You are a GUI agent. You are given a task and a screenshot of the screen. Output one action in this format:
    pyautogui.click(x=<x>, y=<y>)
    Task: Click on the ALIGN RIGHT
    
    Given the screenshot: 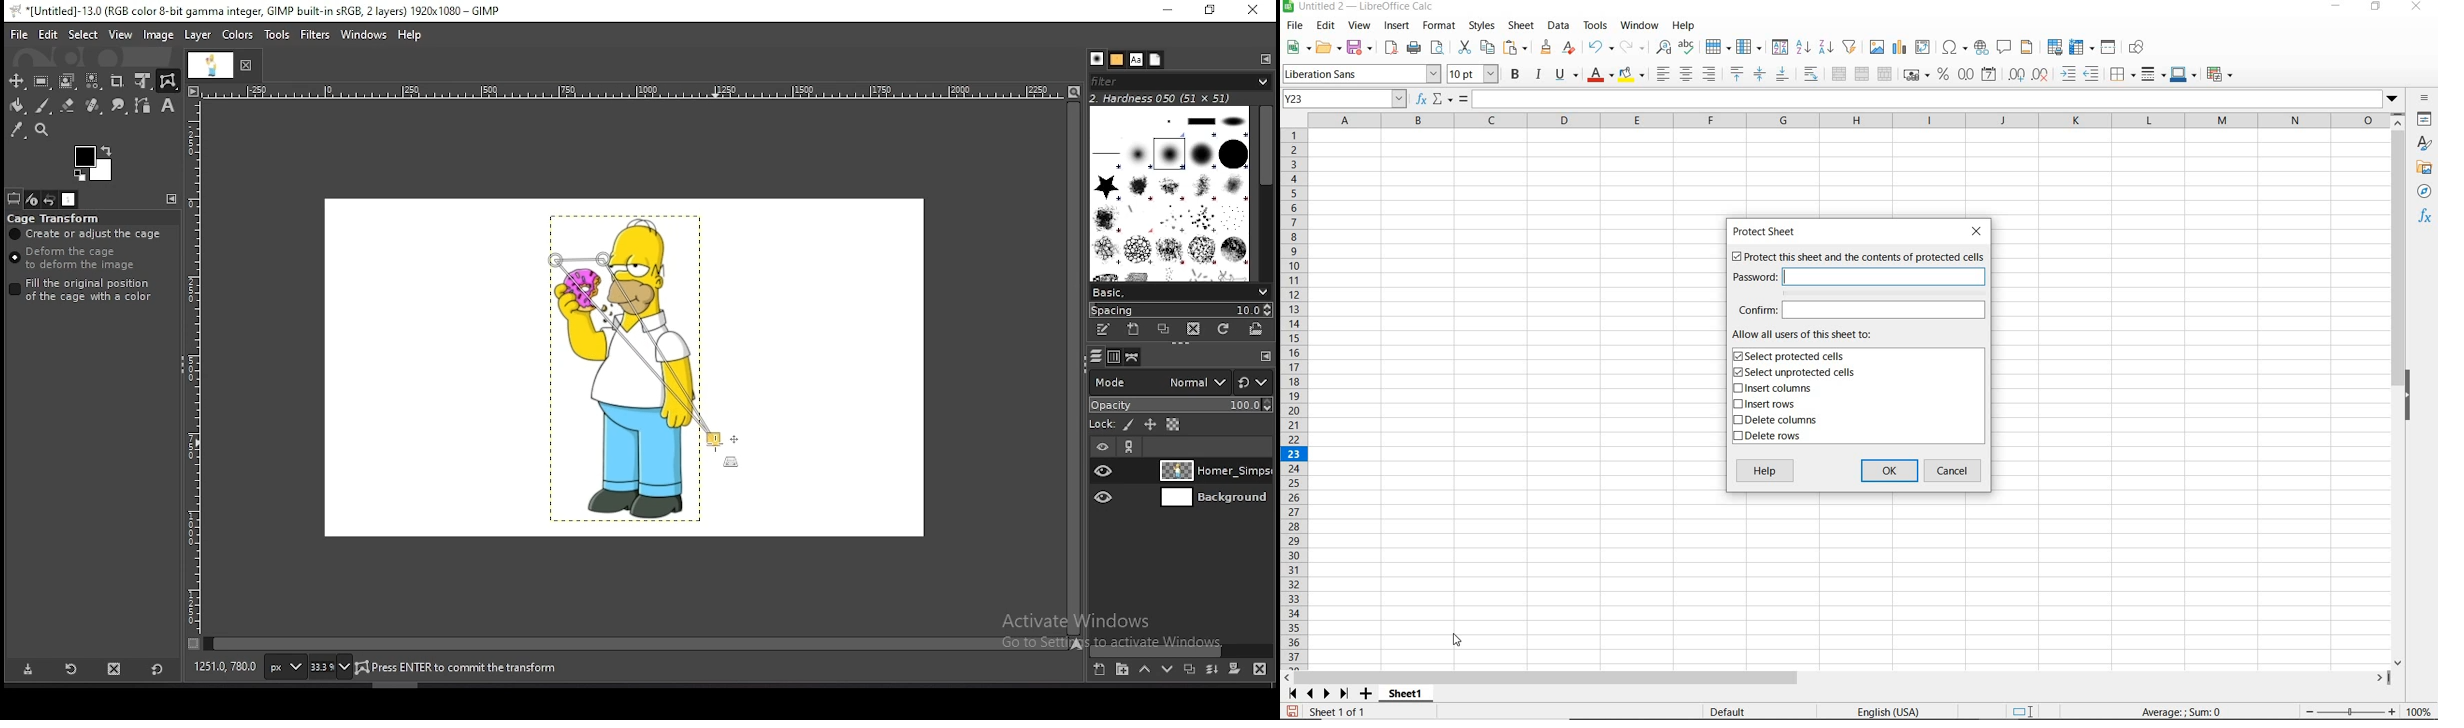 What is the action you would take?
    pyautogui.click(x=1709, y=74)
    